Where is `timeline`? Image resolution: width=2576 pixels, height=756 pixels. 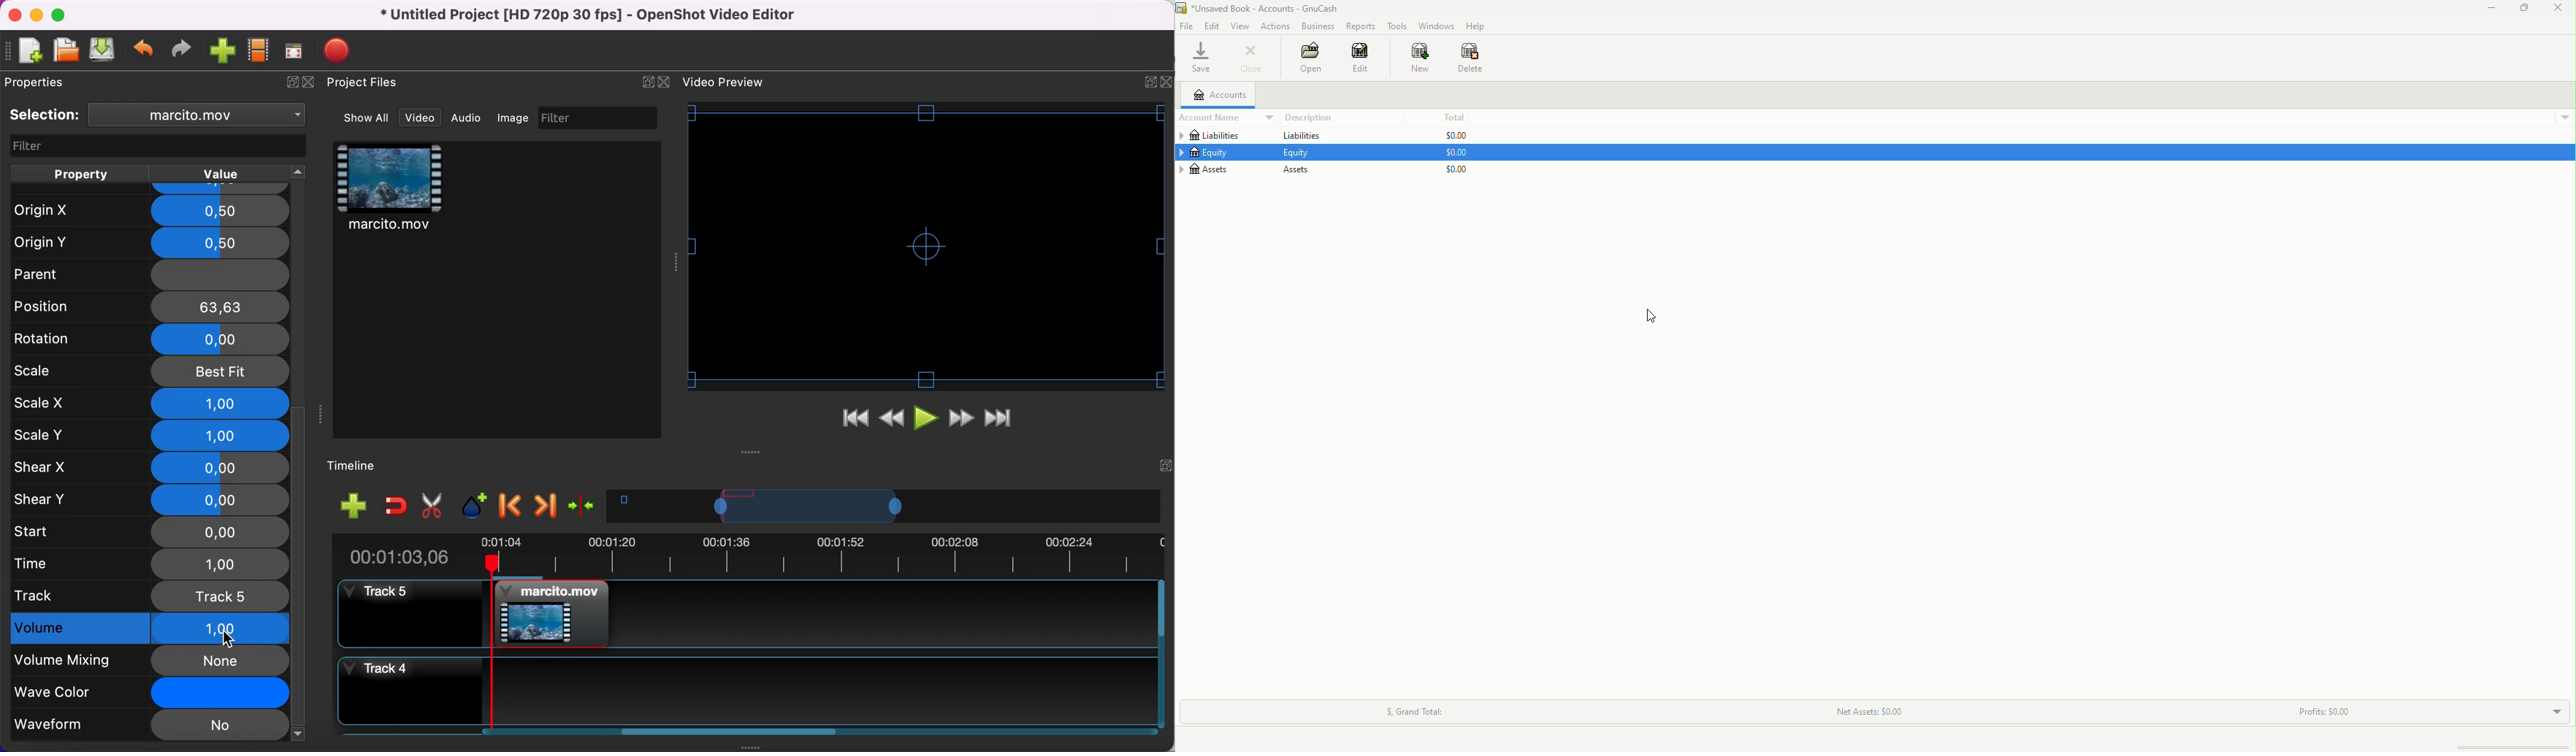
timeline is located at coordinates (884, 506).